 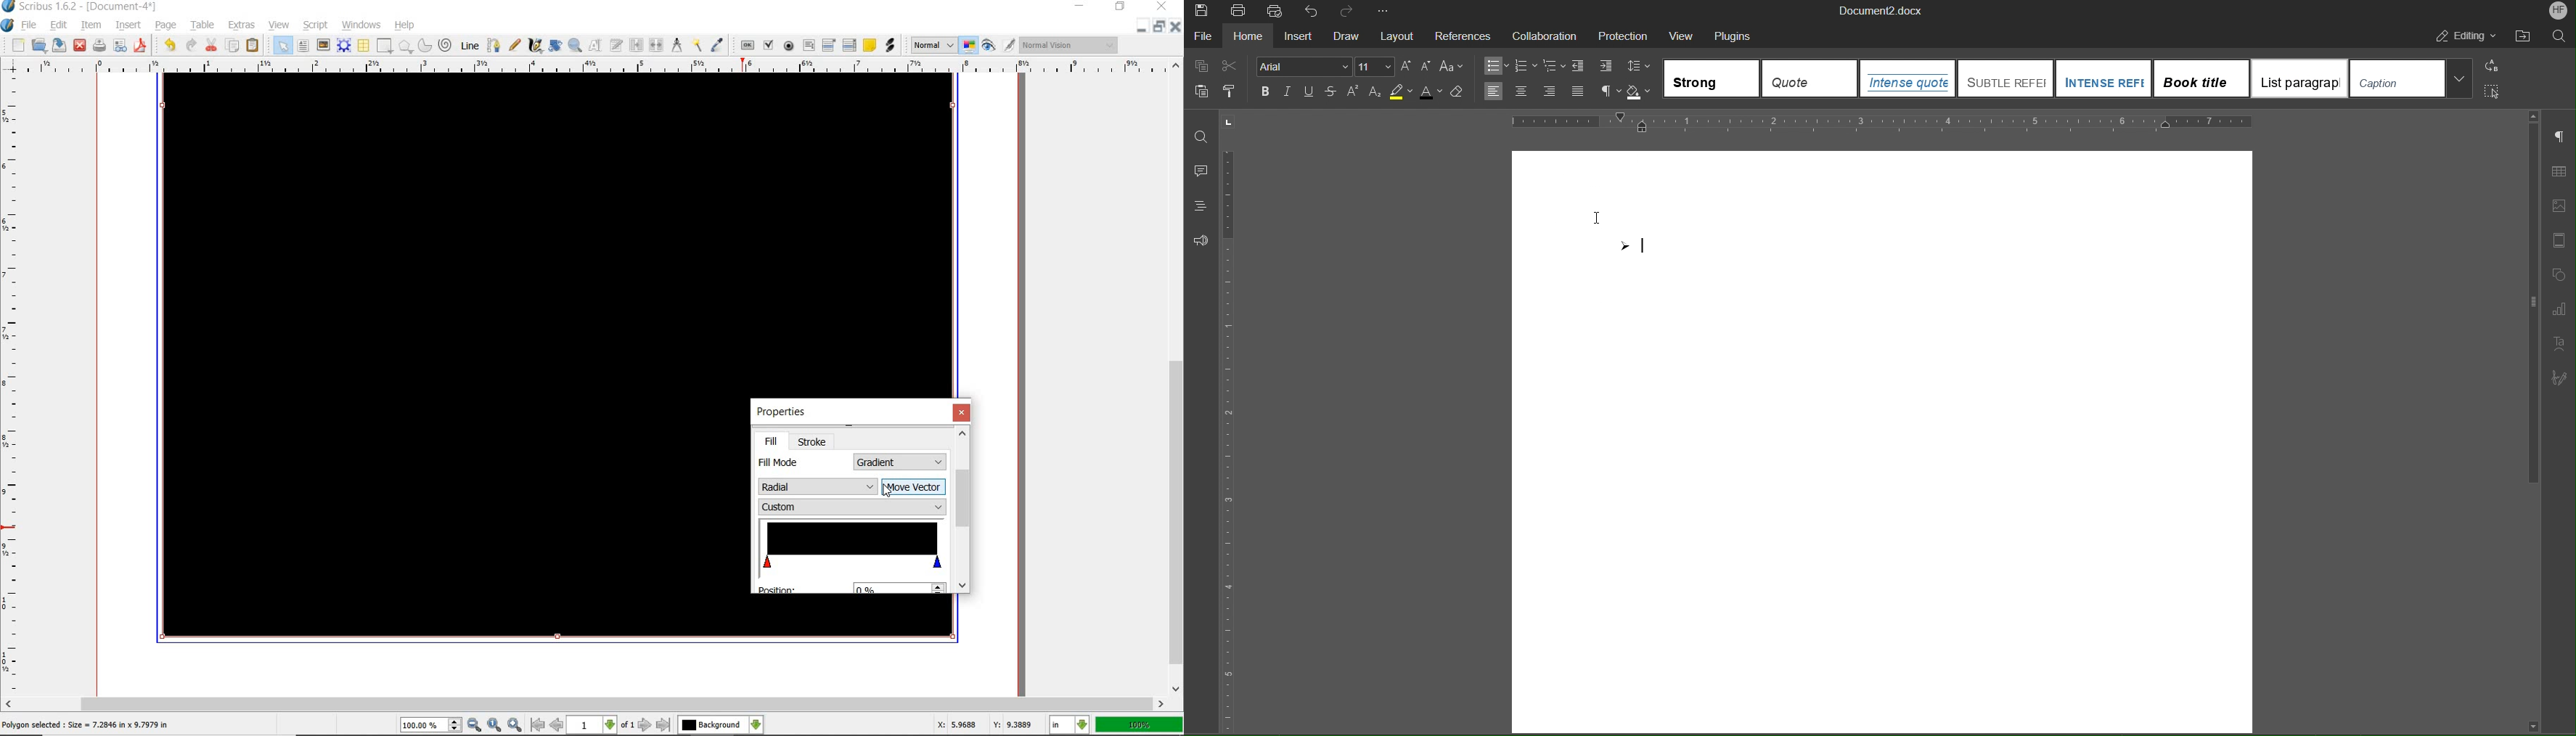 What do you see at coordinates (2558, 139) in the screenshot?
I see `Paragraph Settings` at bounding box center [2558, 139].